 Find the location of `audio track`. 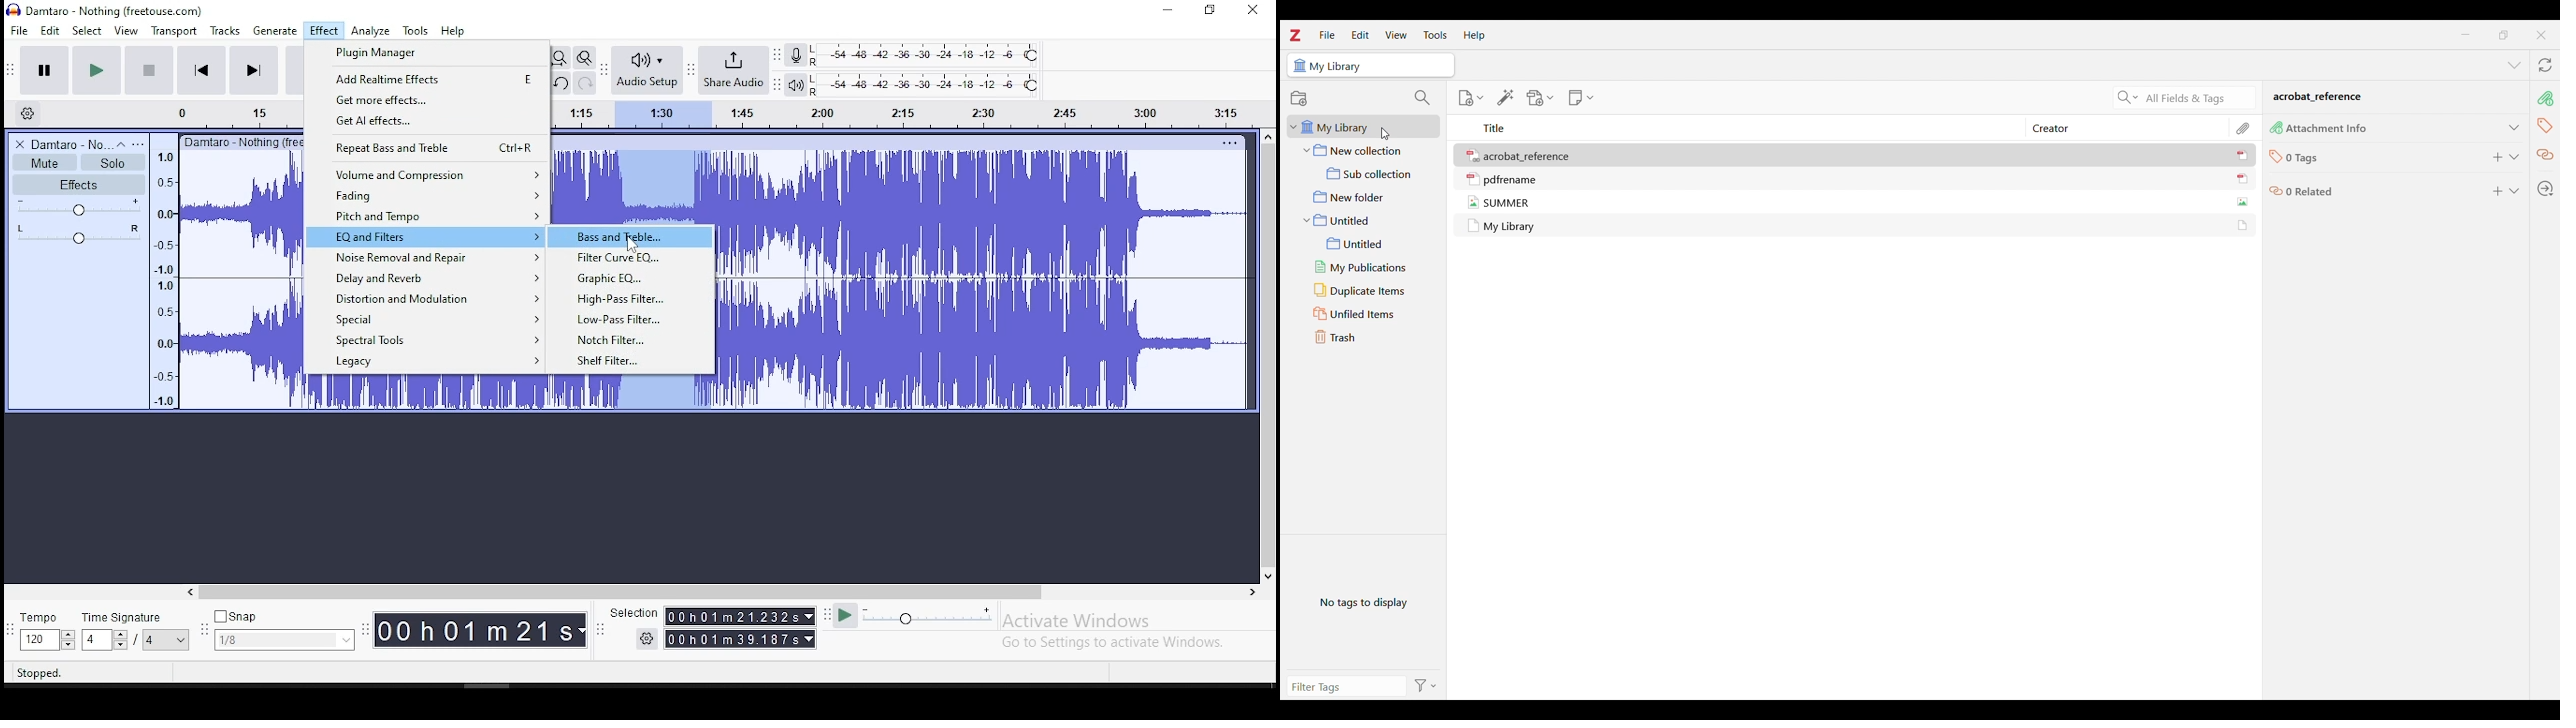

audio track is located at coordinates (631, 185).